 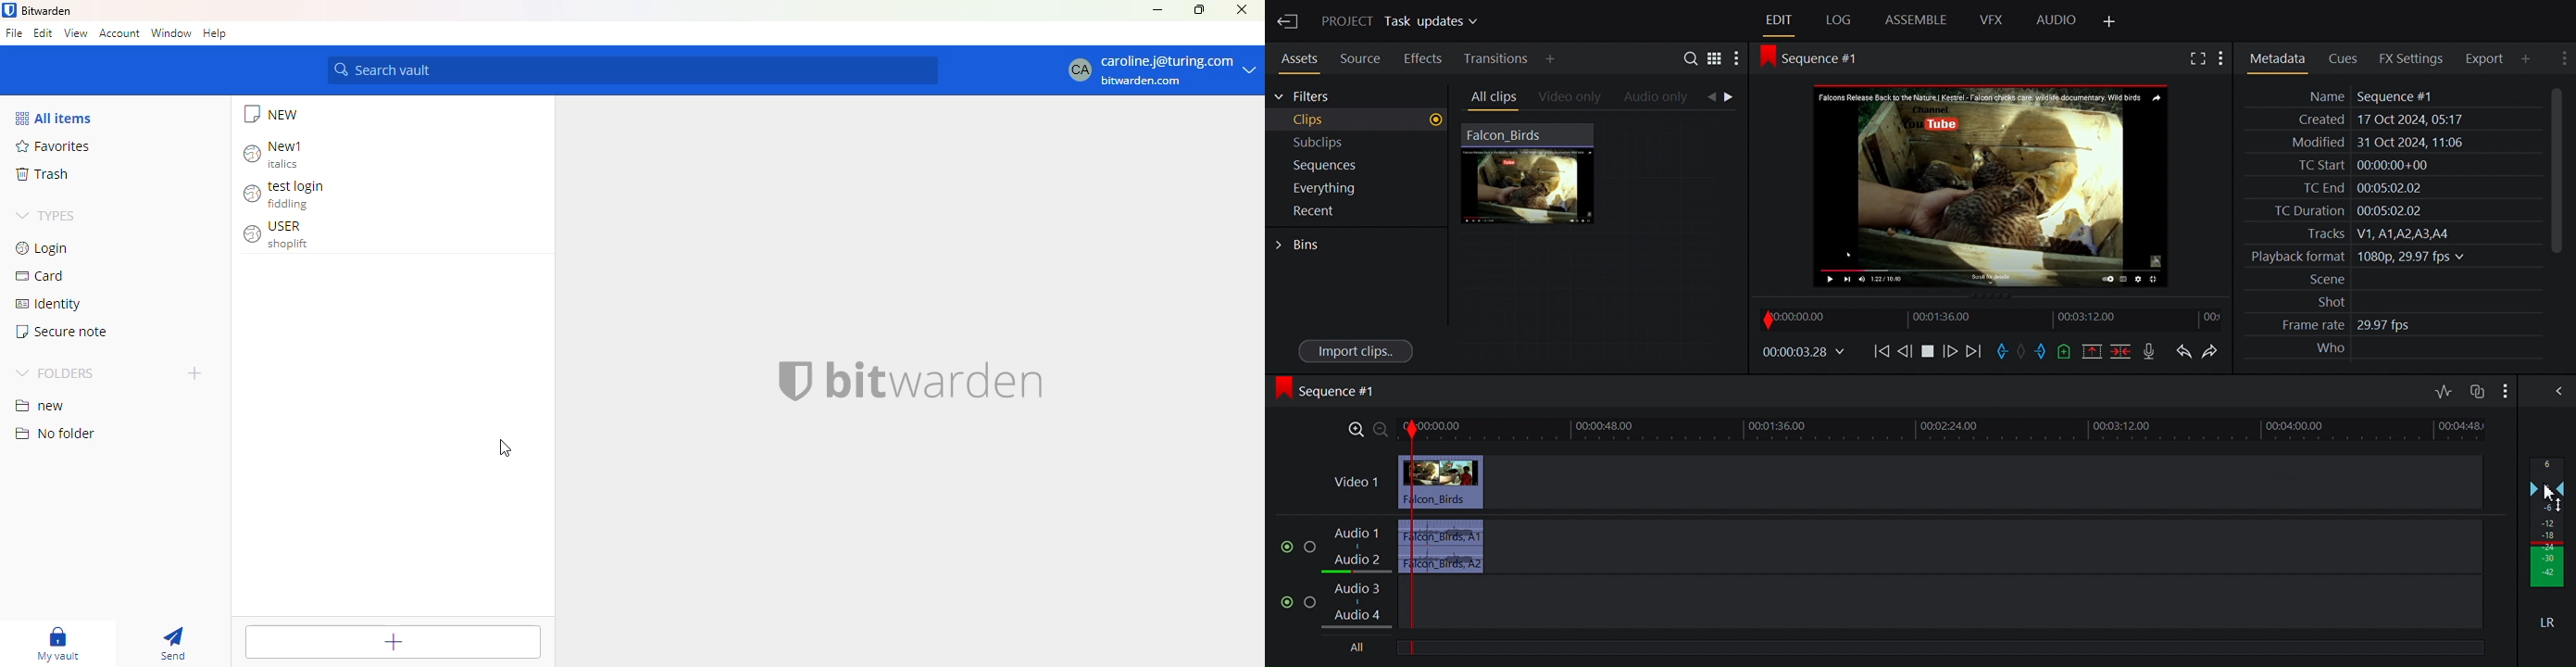 What do you see at coordinates (1354, 483) in the screenshot?
I see `Video 1` at bounding box center [1354, 483].